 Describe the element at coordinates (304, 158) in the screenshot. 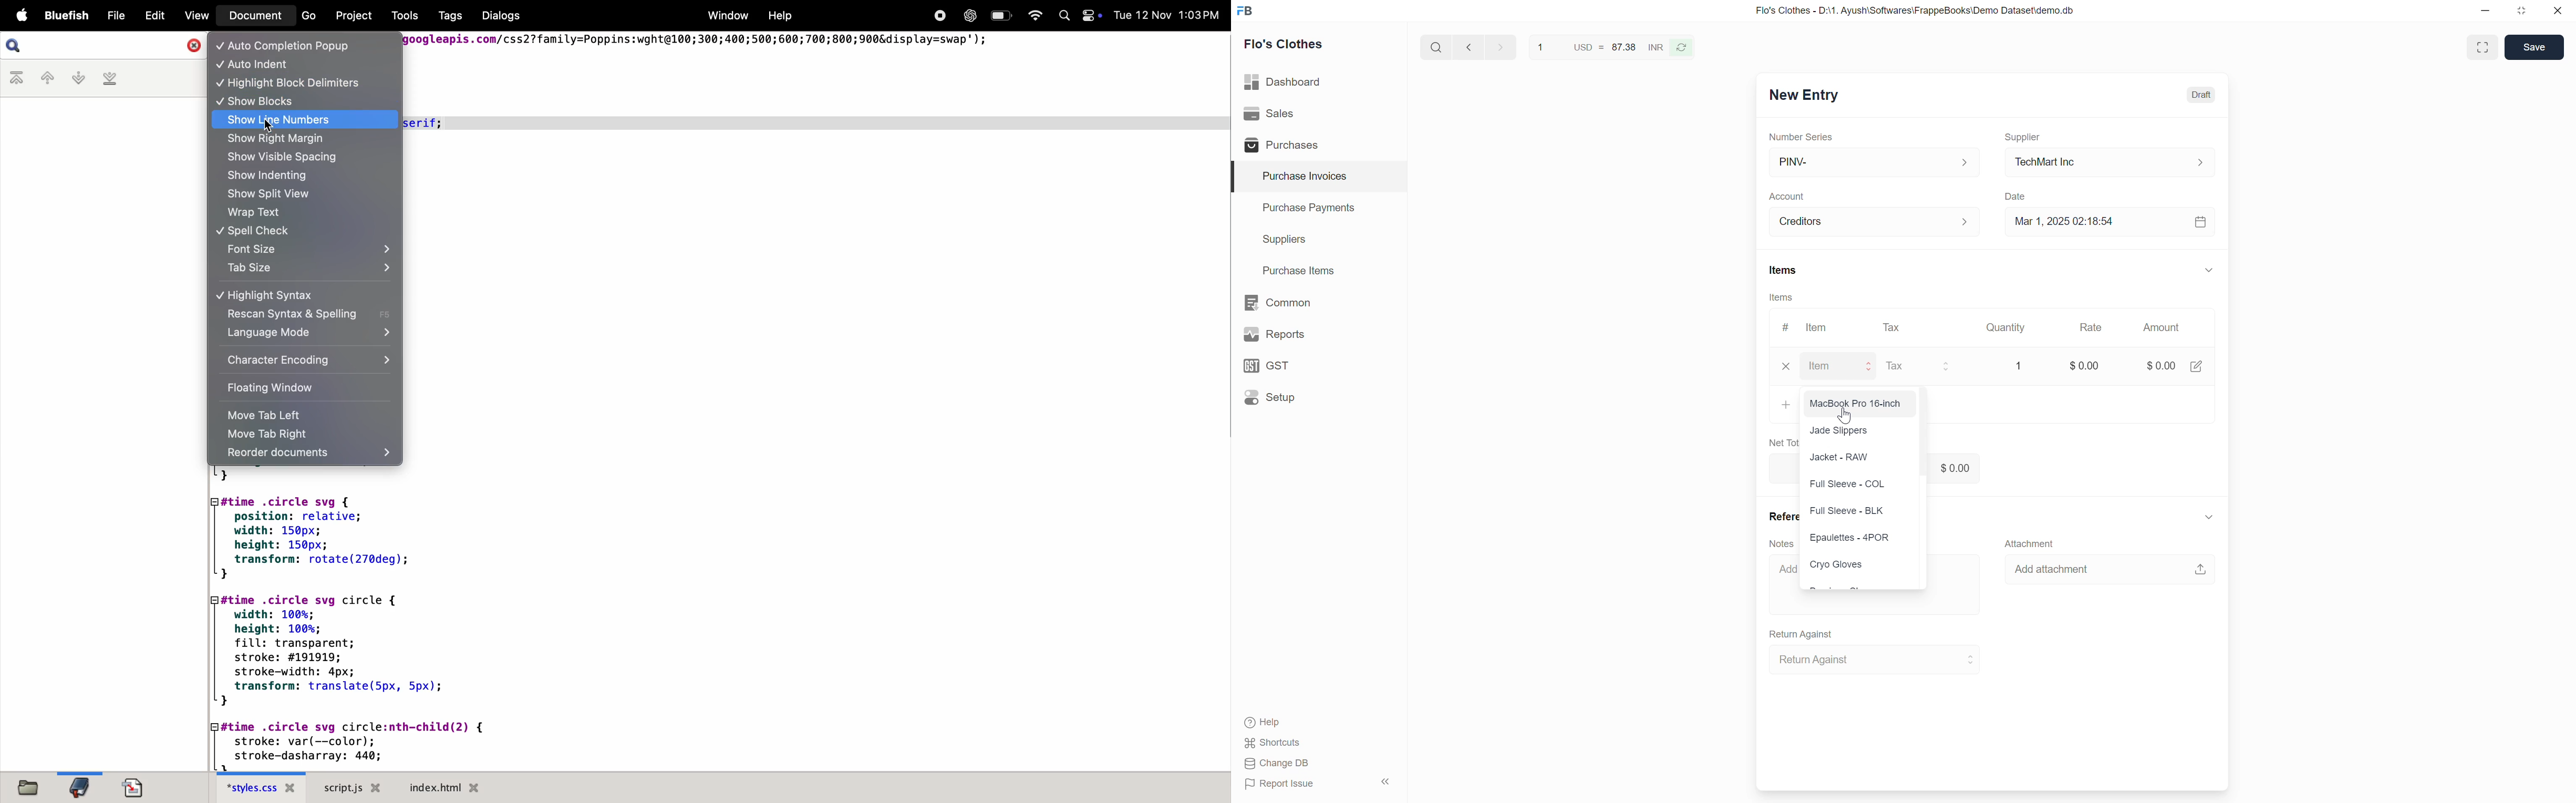

I see `show visible spacing` at that location.